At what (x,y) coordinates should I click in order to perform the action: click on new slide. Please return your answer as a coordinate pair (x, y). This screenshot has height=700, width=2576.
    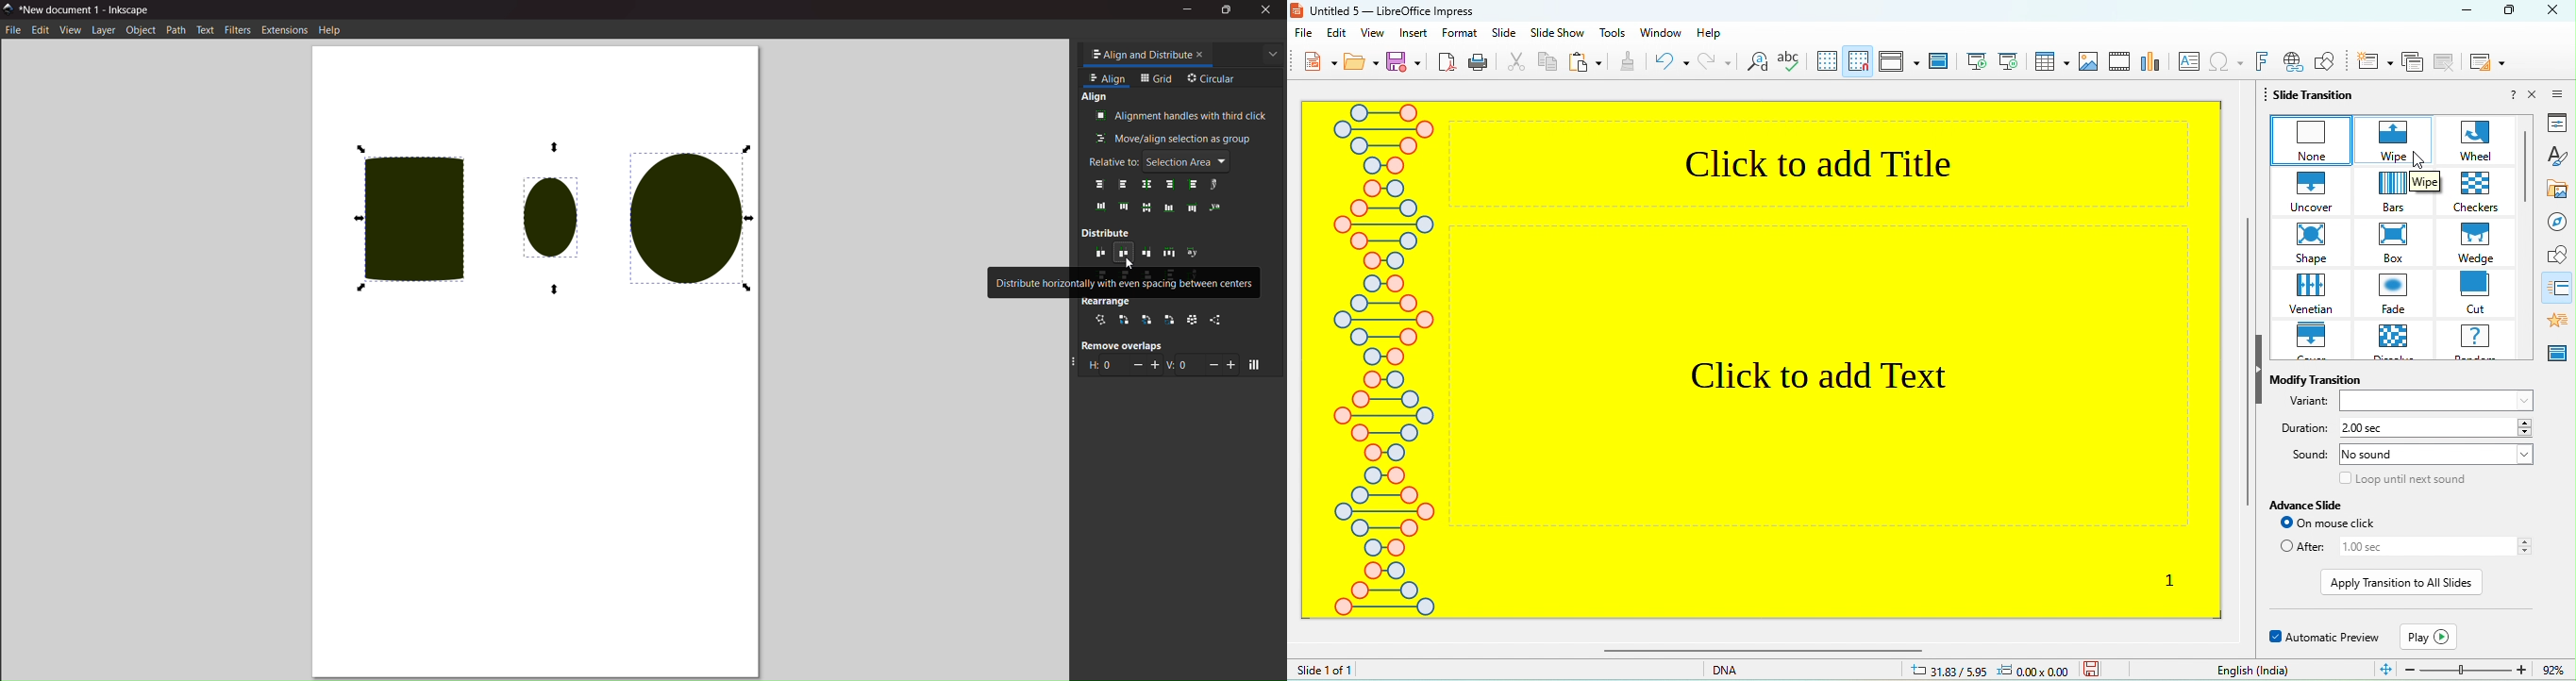
    Looking at the image, I should click on (2373, 61).